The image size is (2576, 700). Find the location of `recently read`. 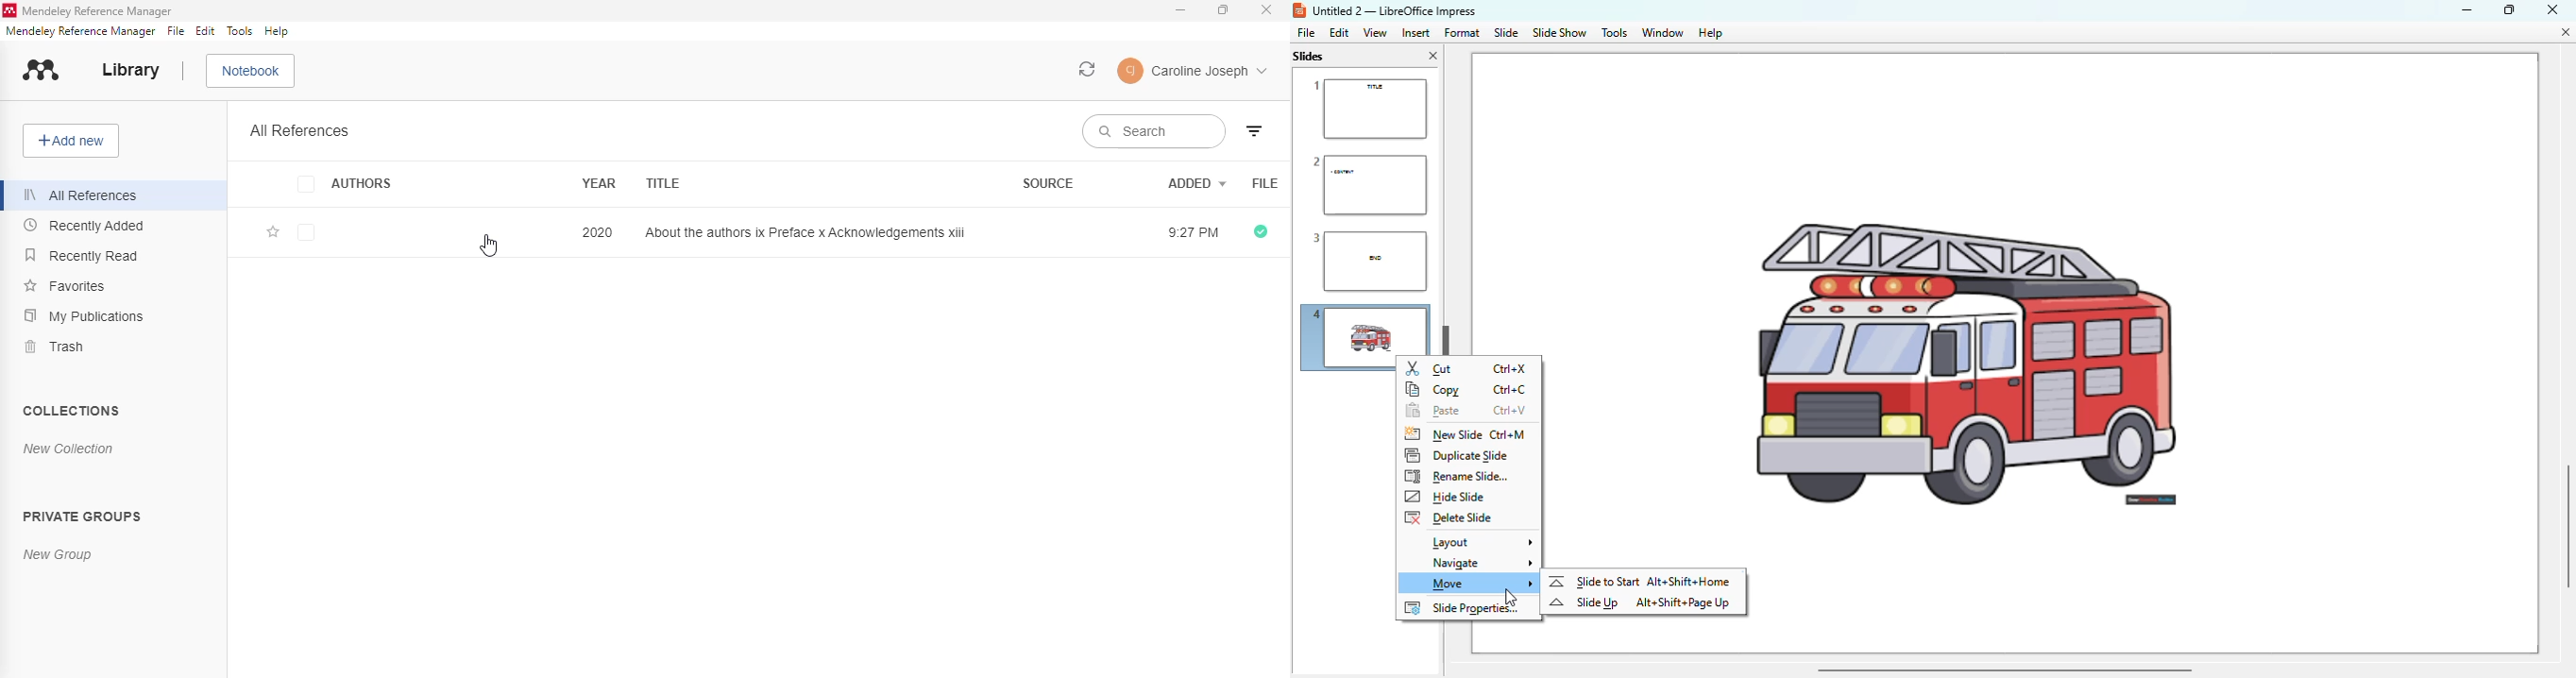

recently read is located at coordinates (80, 255).